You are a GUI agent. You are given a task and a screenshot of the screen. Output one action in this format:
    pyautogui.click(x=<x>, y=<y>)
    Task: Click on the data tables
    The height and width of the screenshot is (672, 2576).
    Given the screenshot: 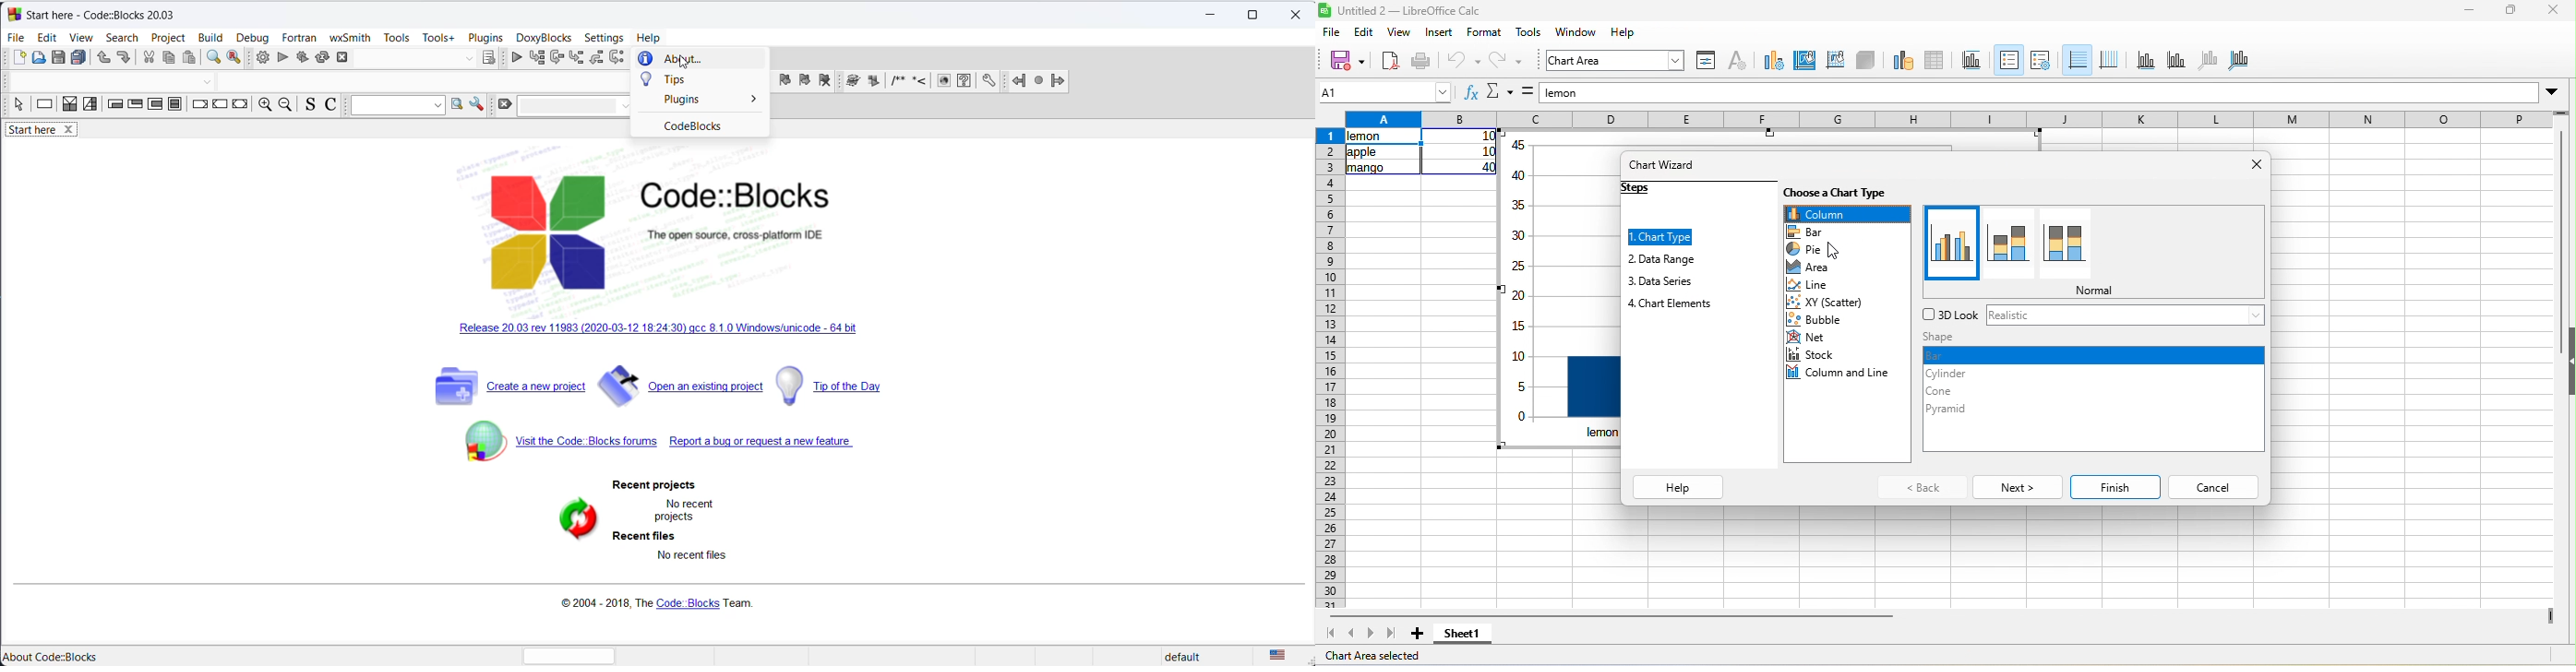 What is the action you would take?
    pyautogui.click(x=1937, y=60)
    